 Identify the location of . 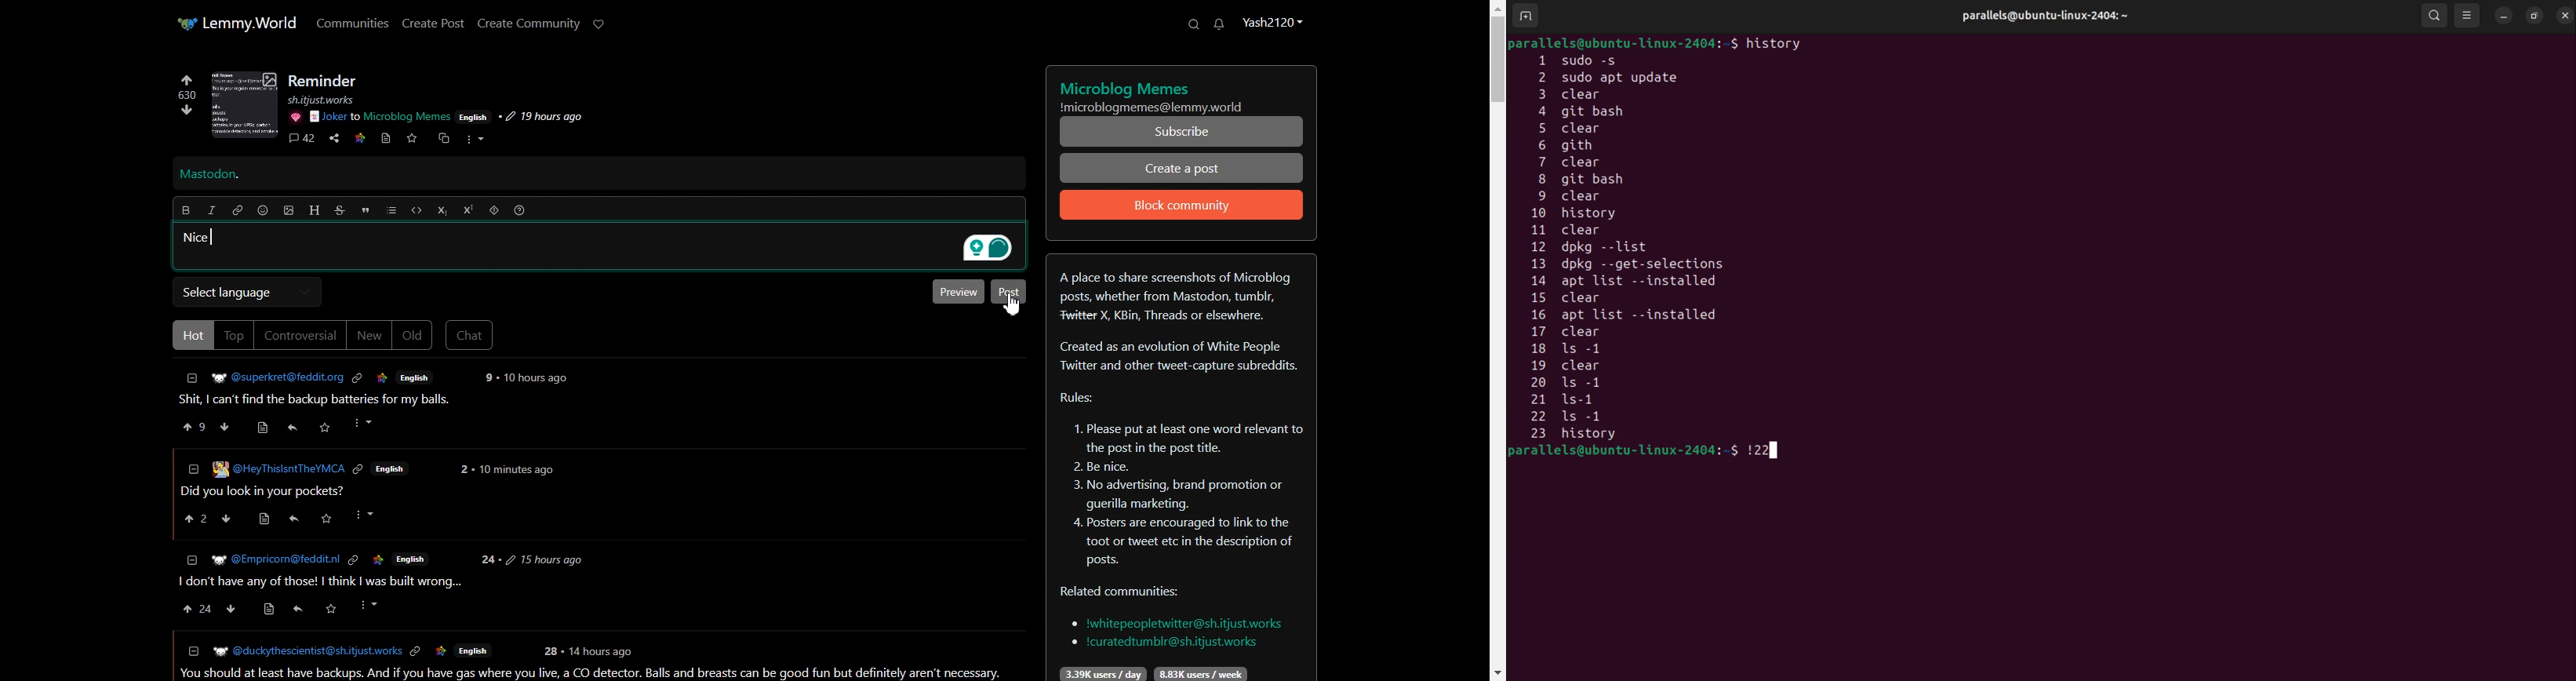
(294, 117).